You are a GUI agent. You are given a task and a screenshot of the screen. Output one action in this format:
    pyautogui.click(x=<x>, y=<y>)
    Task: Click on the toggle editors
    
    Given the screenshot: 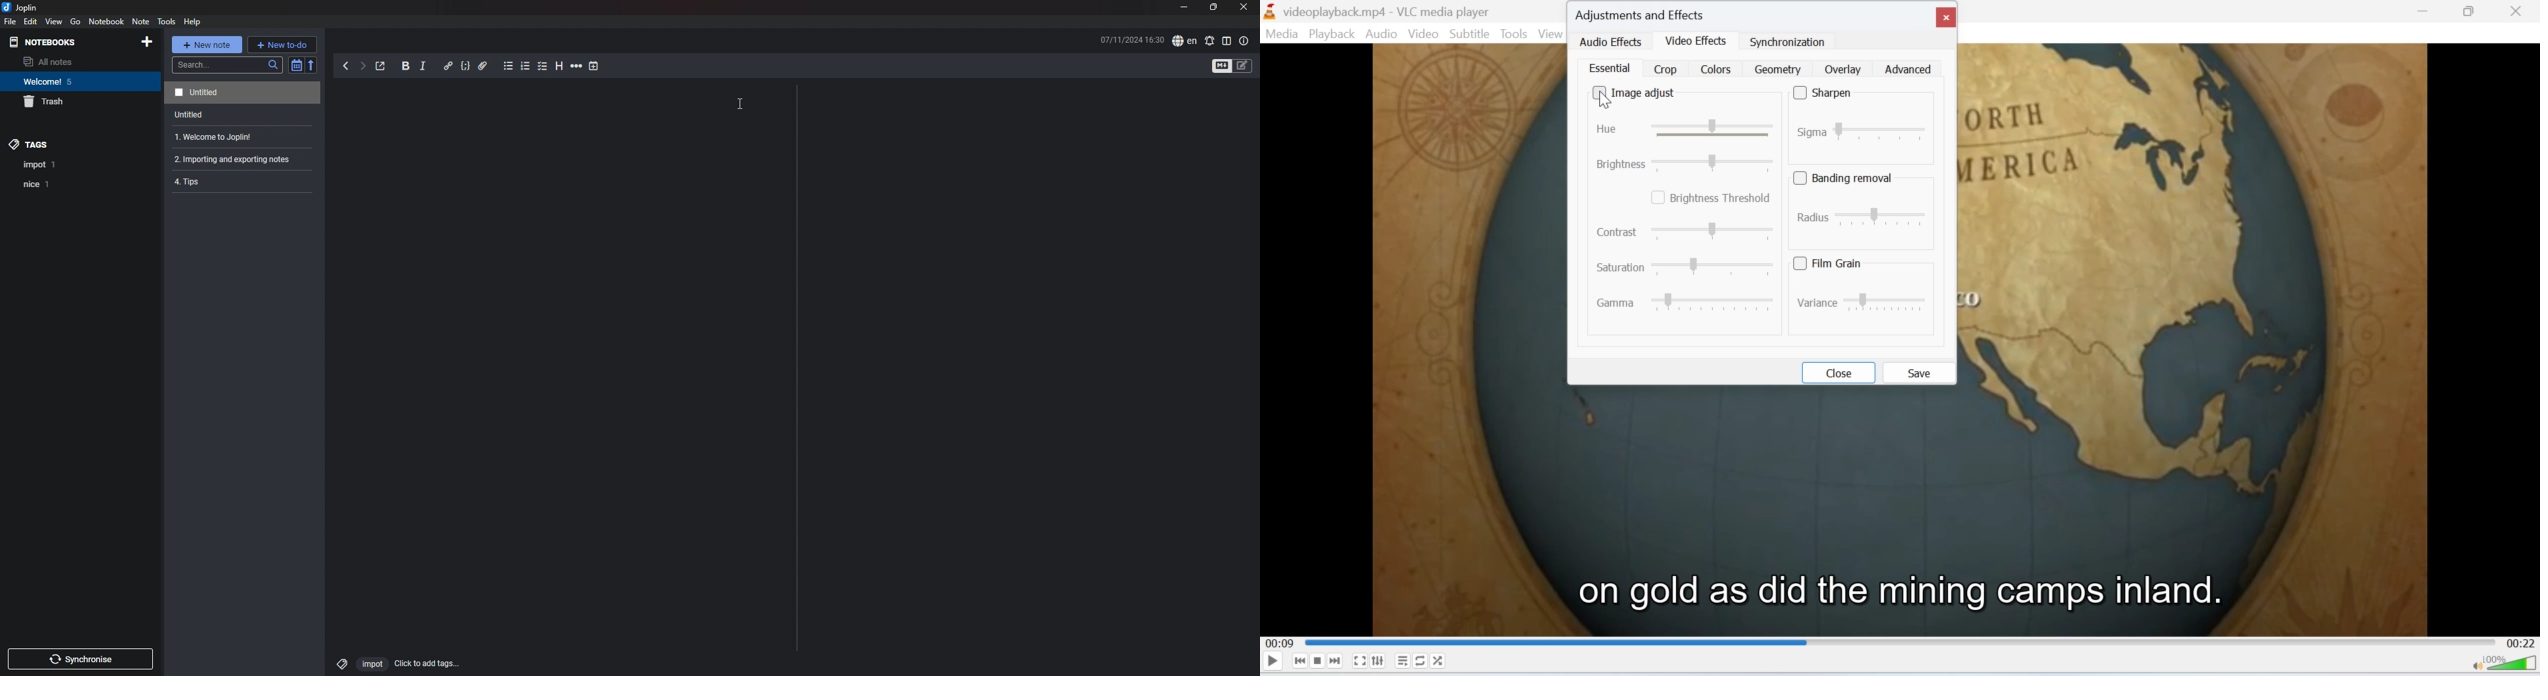 What is the action you would take?
    pyautogui.click(x=1243, y=66)
    